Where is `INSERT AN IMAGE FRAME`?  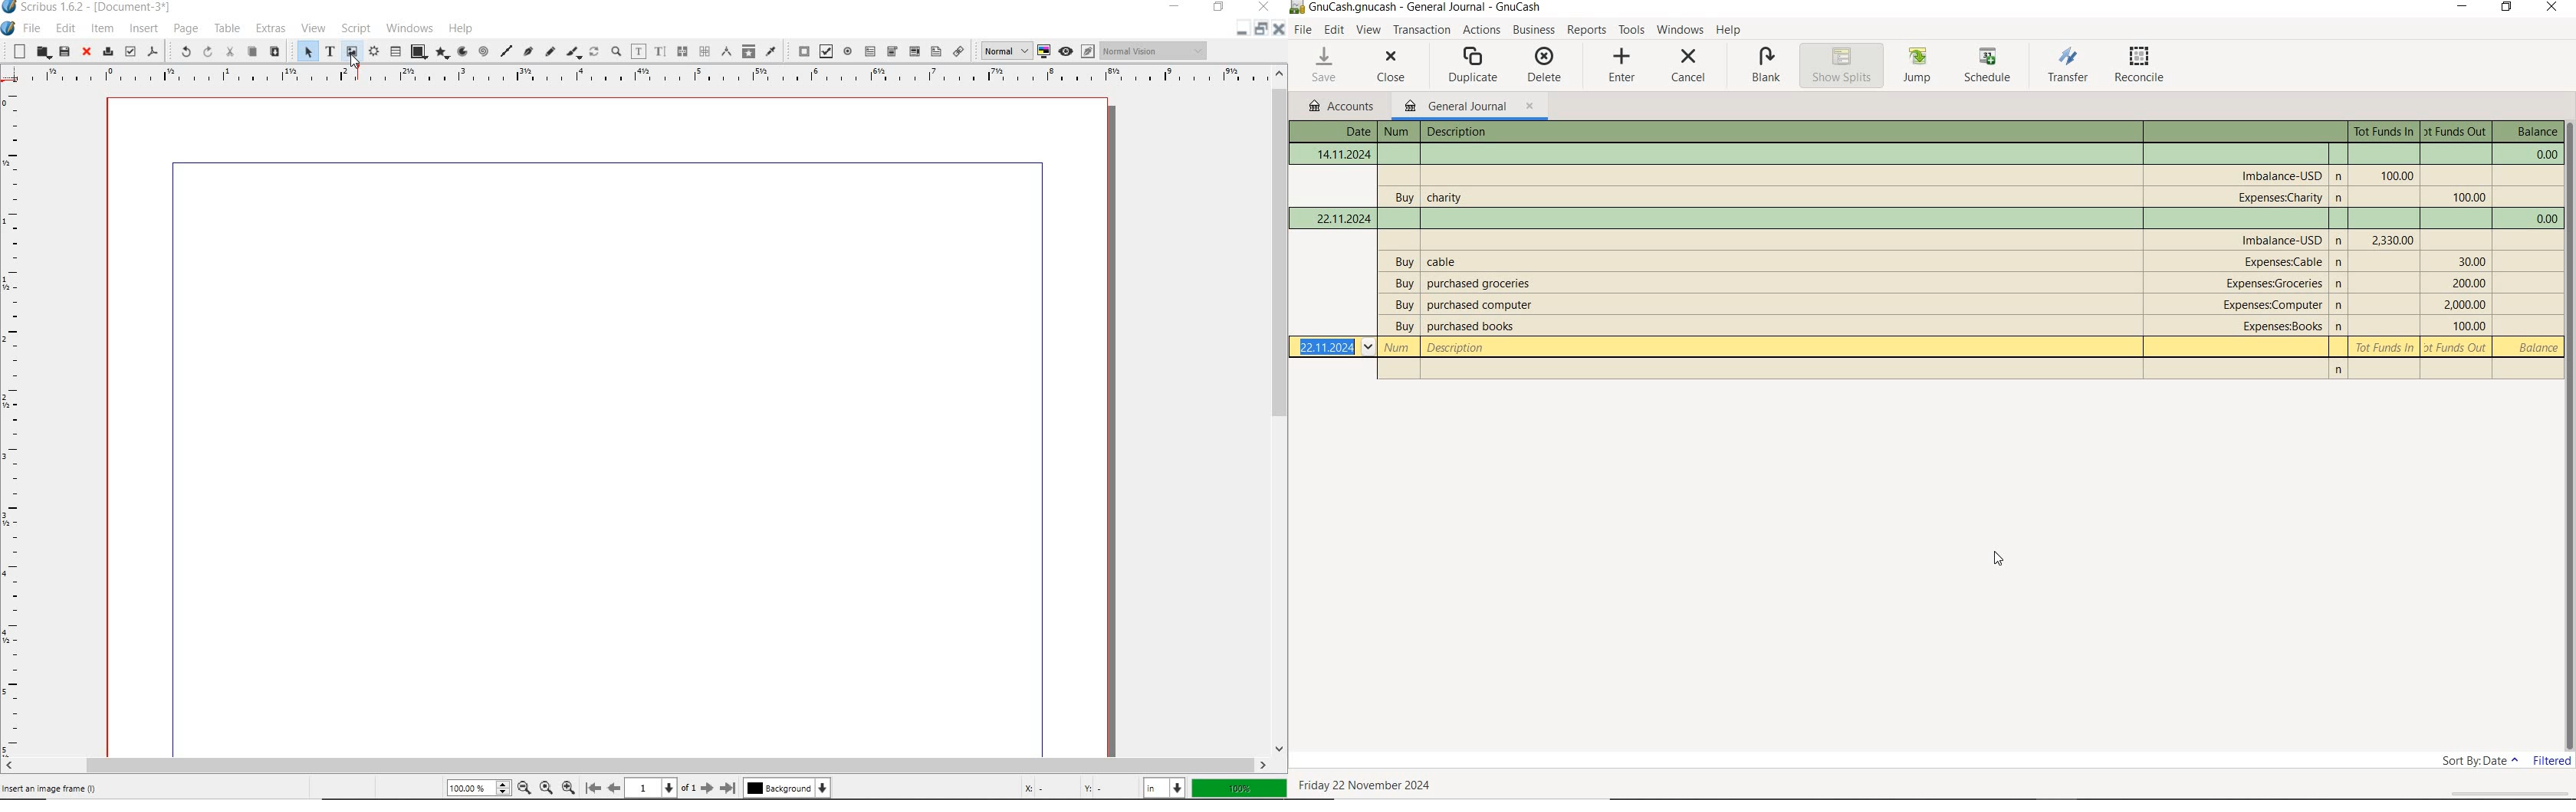
INSERT AN IMAGE FRAME is located at coordinates (54, 788).